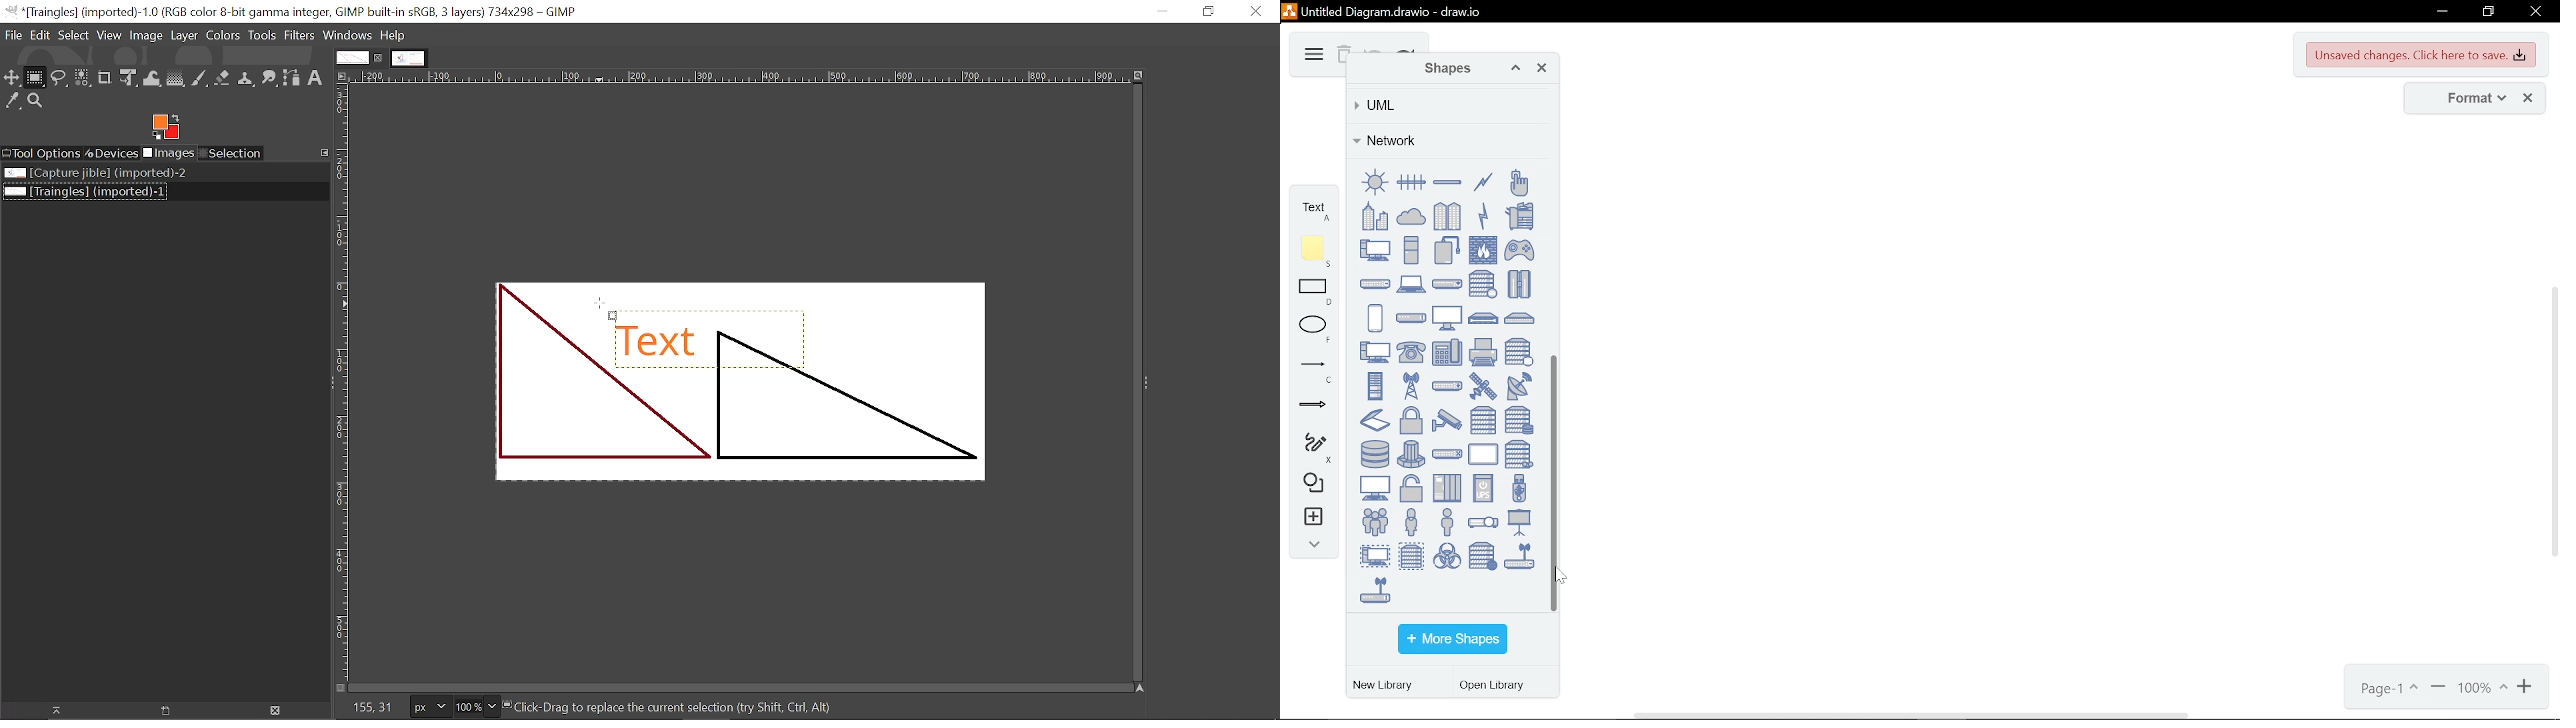 This screenshot has width=2576, height=728. What do you see at coordinates (2528, 99) in the screenshot?
I see `close` at bounding box center [2528, 99].